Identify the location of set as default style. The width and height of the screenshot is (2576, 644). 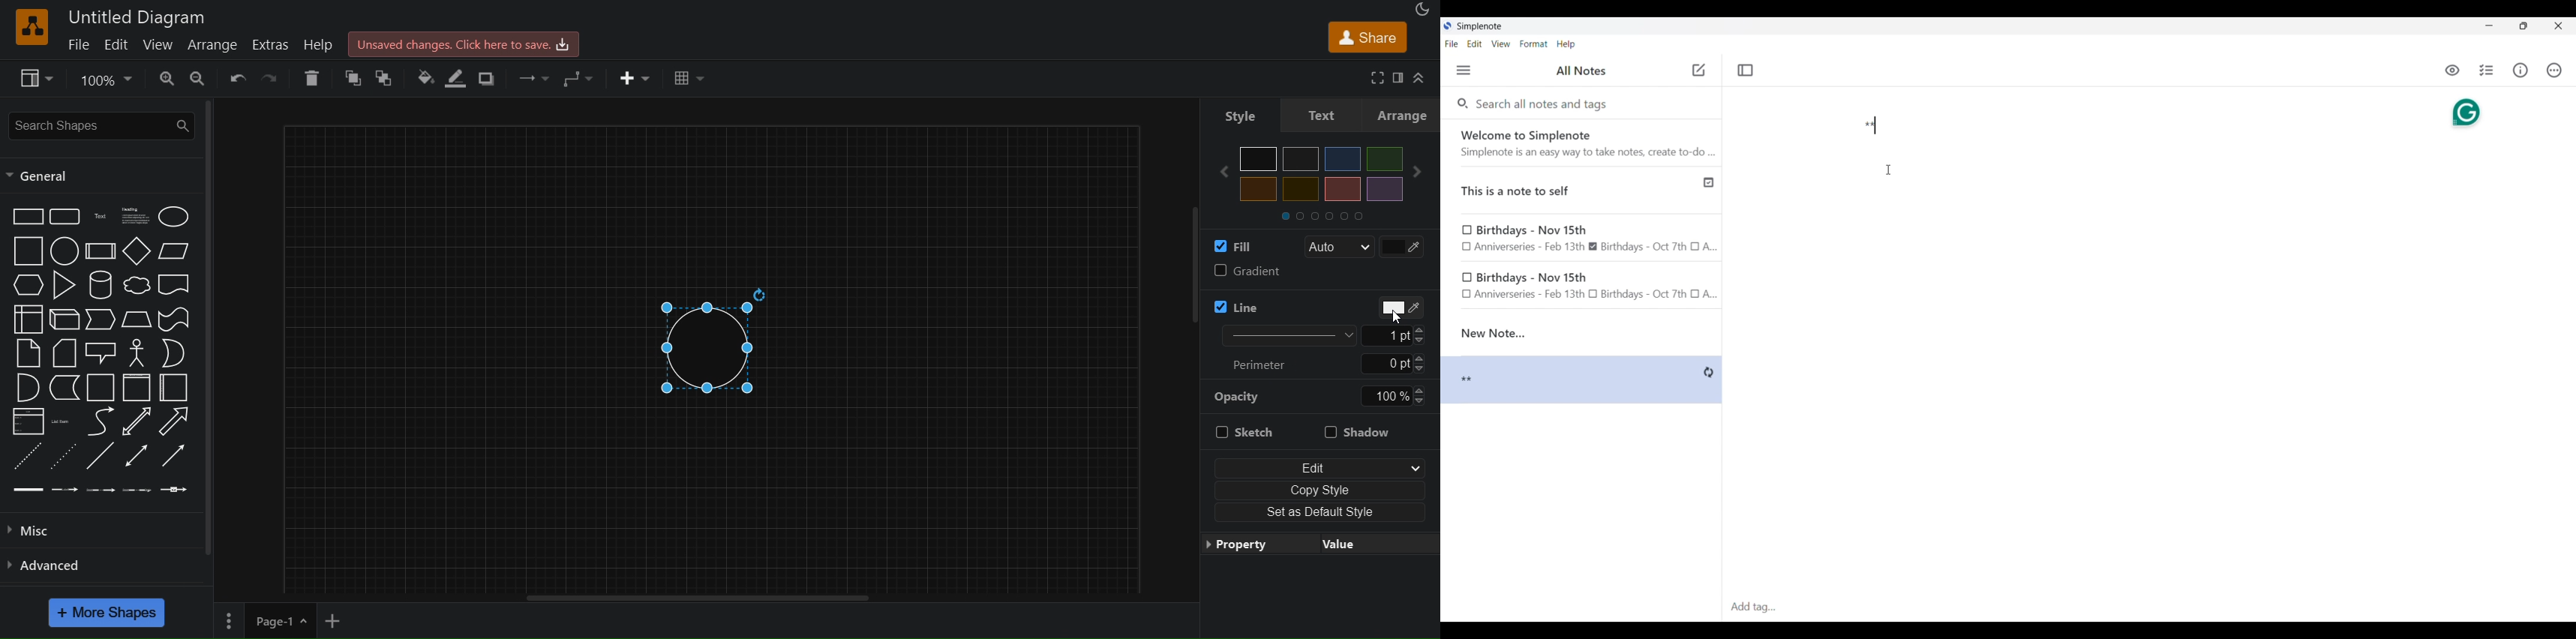
(1322, 513).